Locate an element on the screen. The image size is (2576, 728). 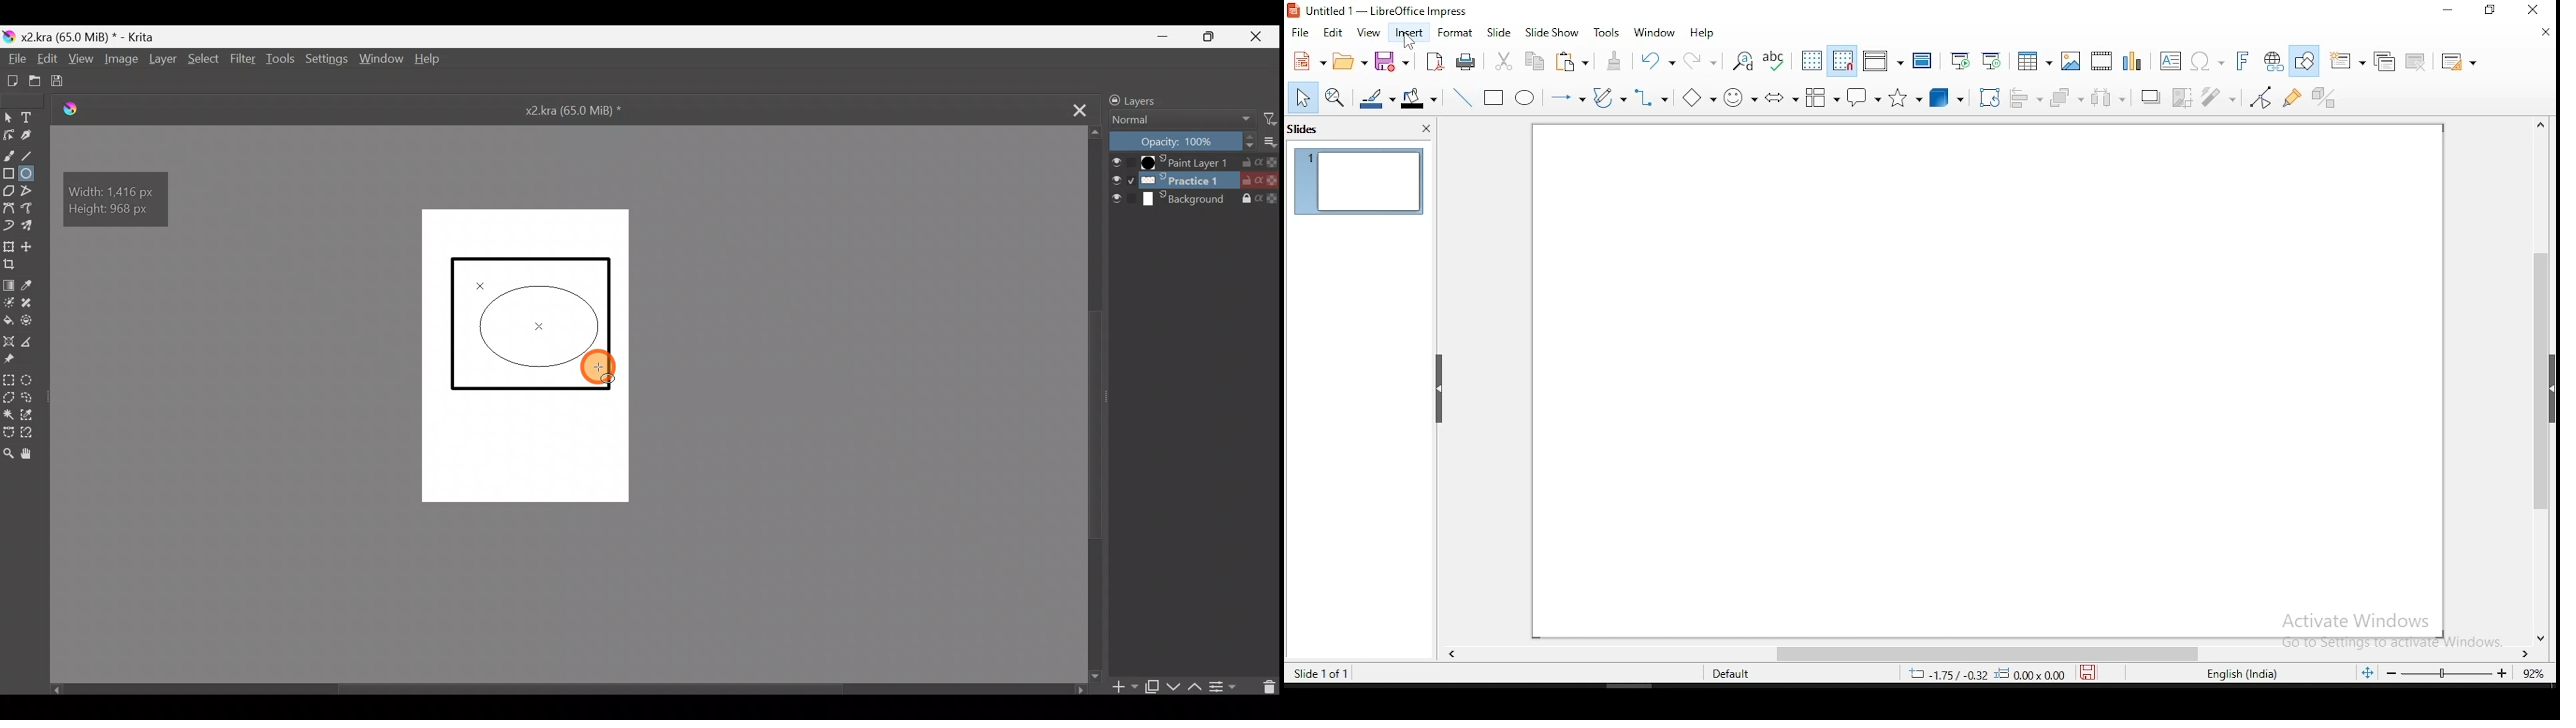
Add layer is located at coordinates (1121, 687).